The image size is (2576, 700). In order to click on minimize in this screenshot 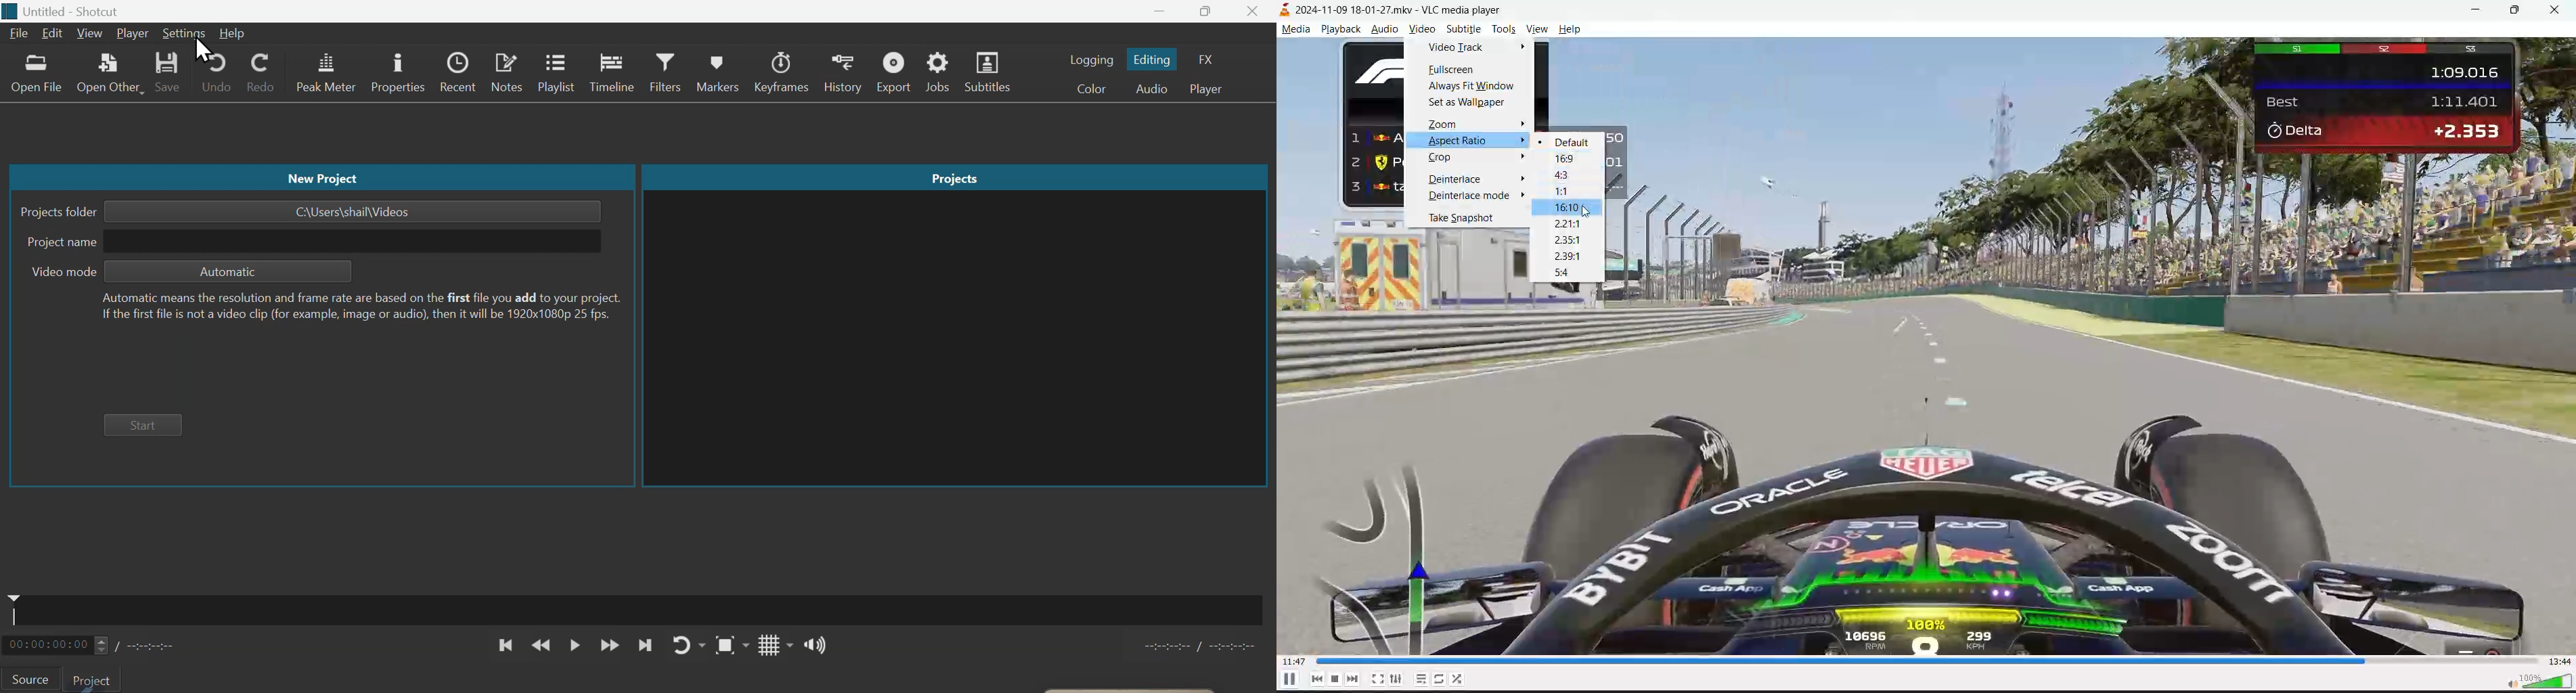, I will do `click(2482, 12)`.